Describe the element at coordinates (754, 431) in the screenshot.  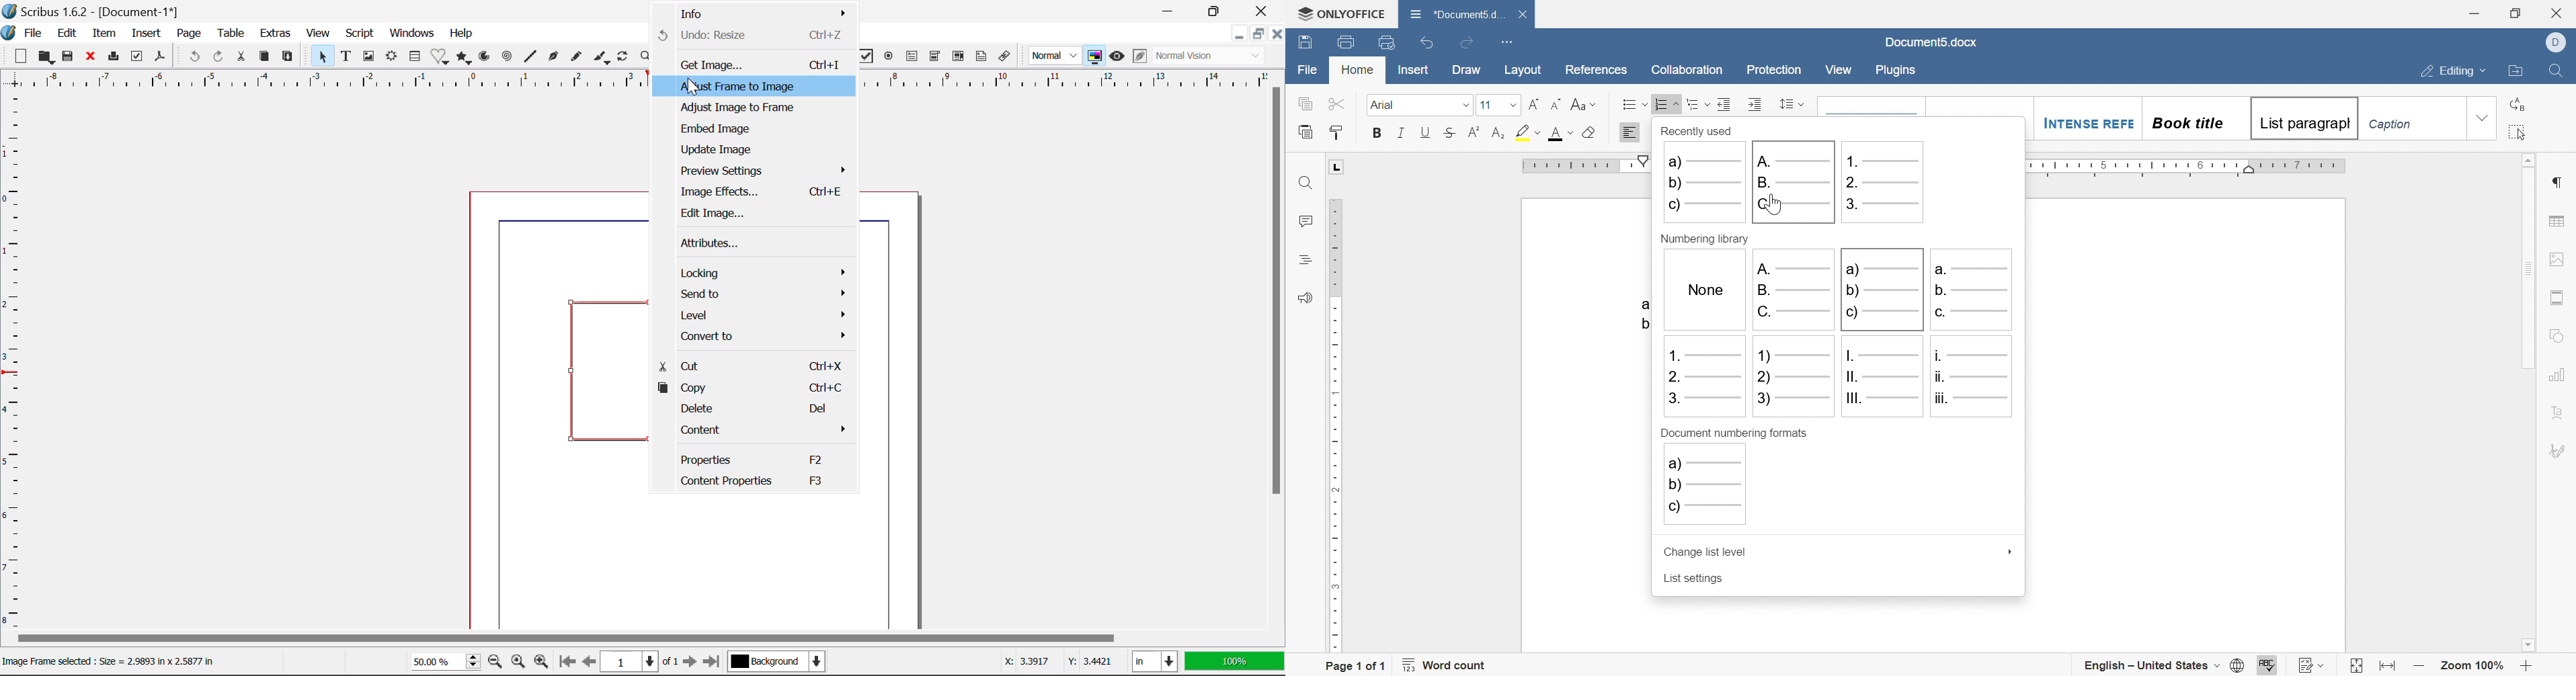
I see `Content` at that location.